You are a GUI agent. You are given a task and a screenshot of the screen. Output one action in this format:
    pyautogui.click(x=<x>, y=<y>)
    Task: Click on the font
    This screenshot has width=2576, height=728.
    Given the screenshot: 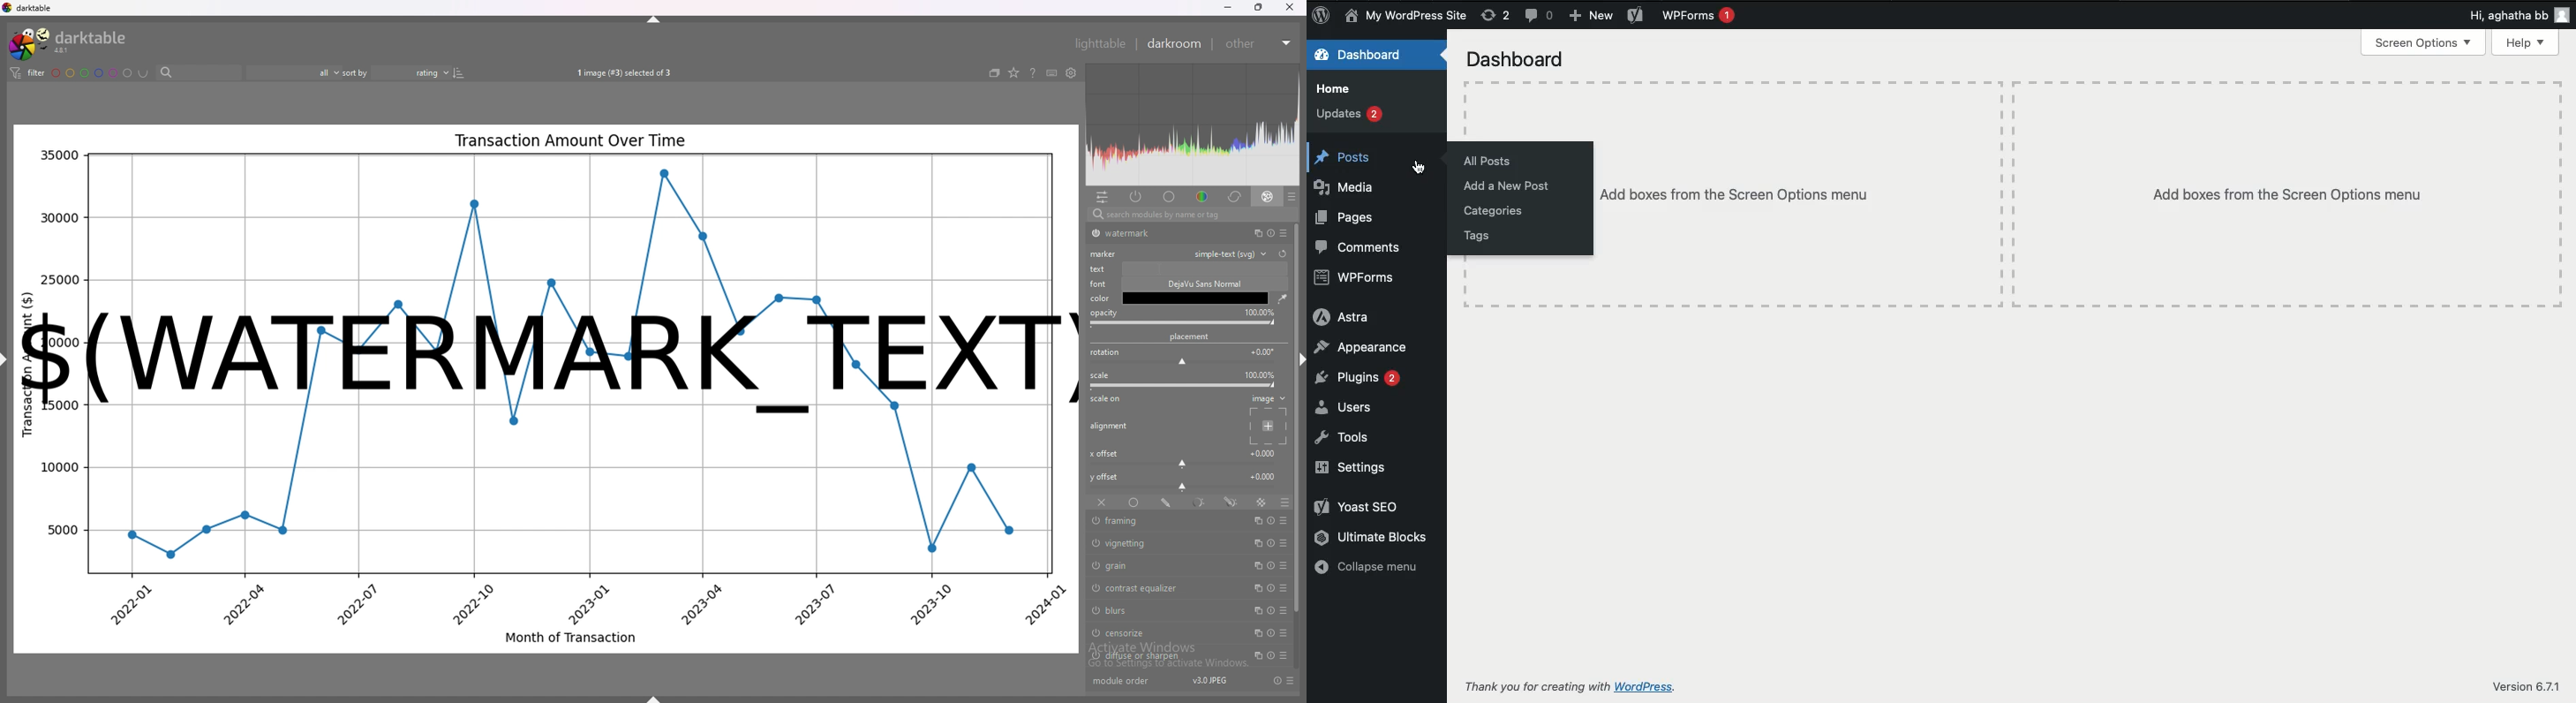 What is the action you would take?
    pyautogui.click(x=1100, y=284)
    